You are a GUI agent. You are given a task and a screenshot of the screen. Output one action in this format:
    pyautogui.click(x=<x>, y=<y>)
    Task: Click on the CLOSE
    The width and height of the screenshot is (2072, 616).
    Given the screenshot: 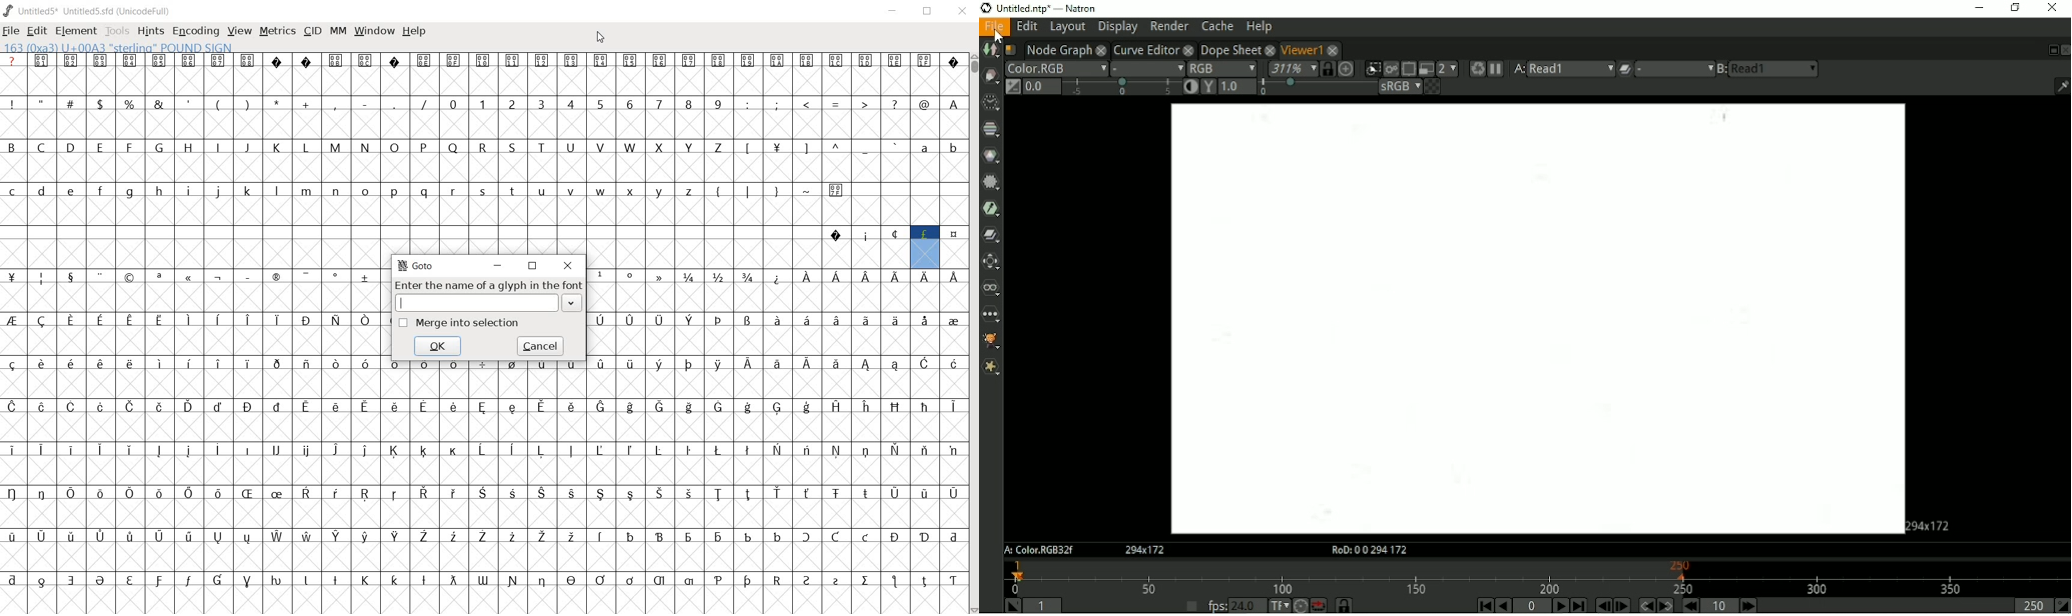 What is the action you would take?
    pyautogui.click(x=962, y=13)
    